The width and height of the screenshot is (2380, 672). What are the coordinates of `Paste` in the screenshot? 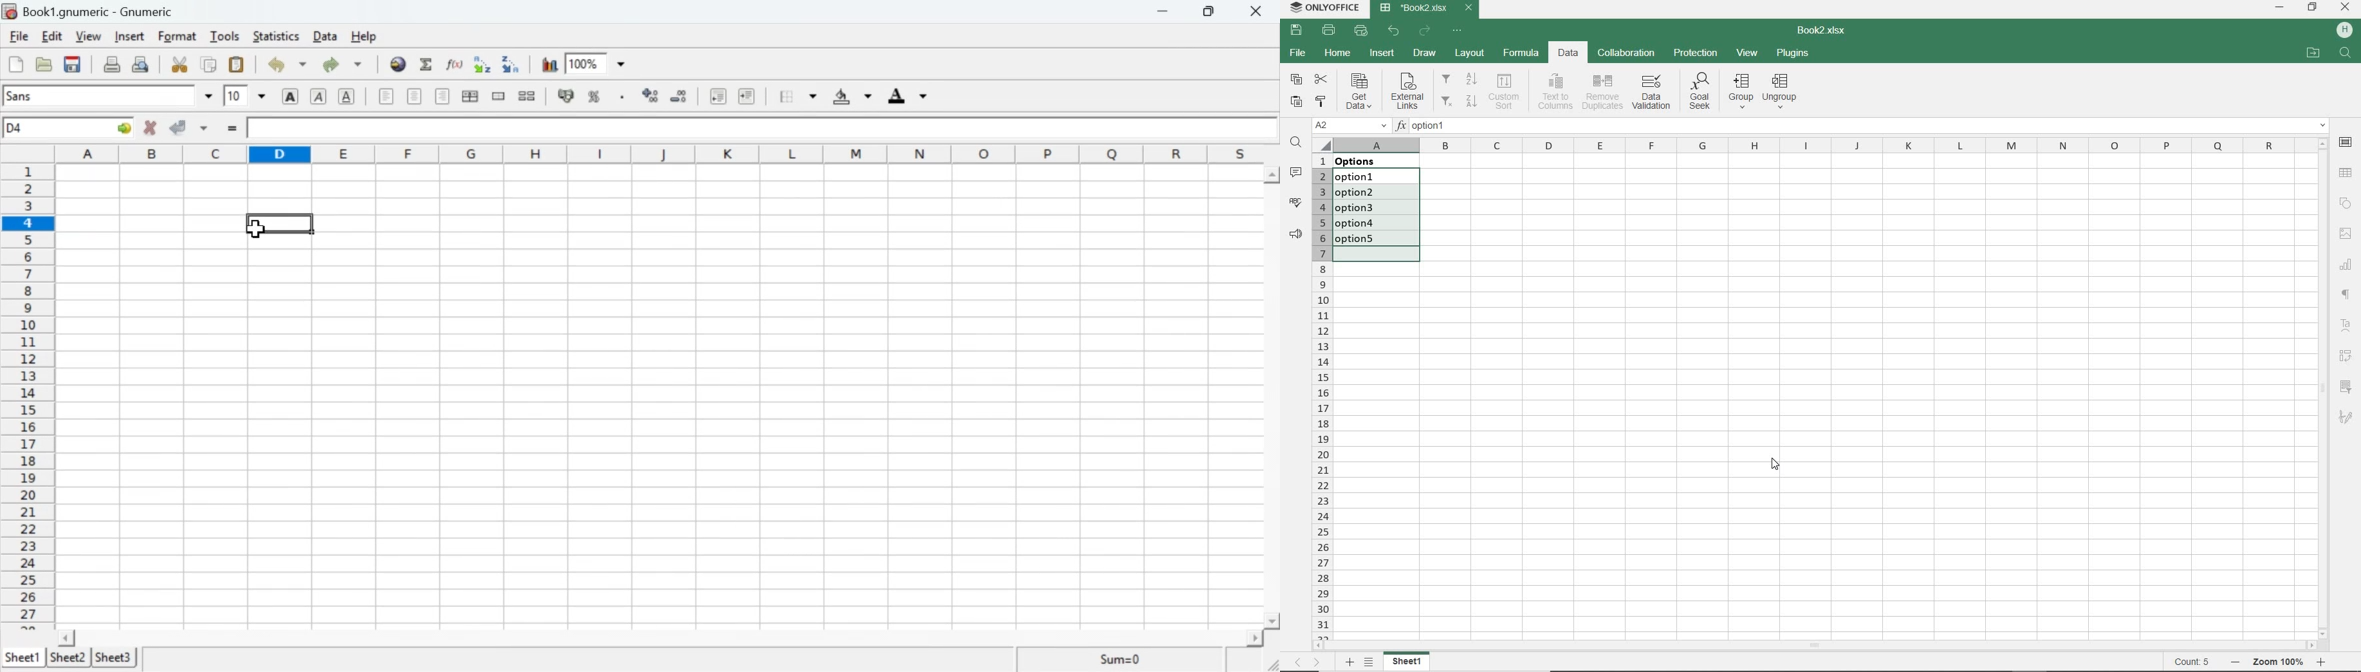 It's located at (236, 65).